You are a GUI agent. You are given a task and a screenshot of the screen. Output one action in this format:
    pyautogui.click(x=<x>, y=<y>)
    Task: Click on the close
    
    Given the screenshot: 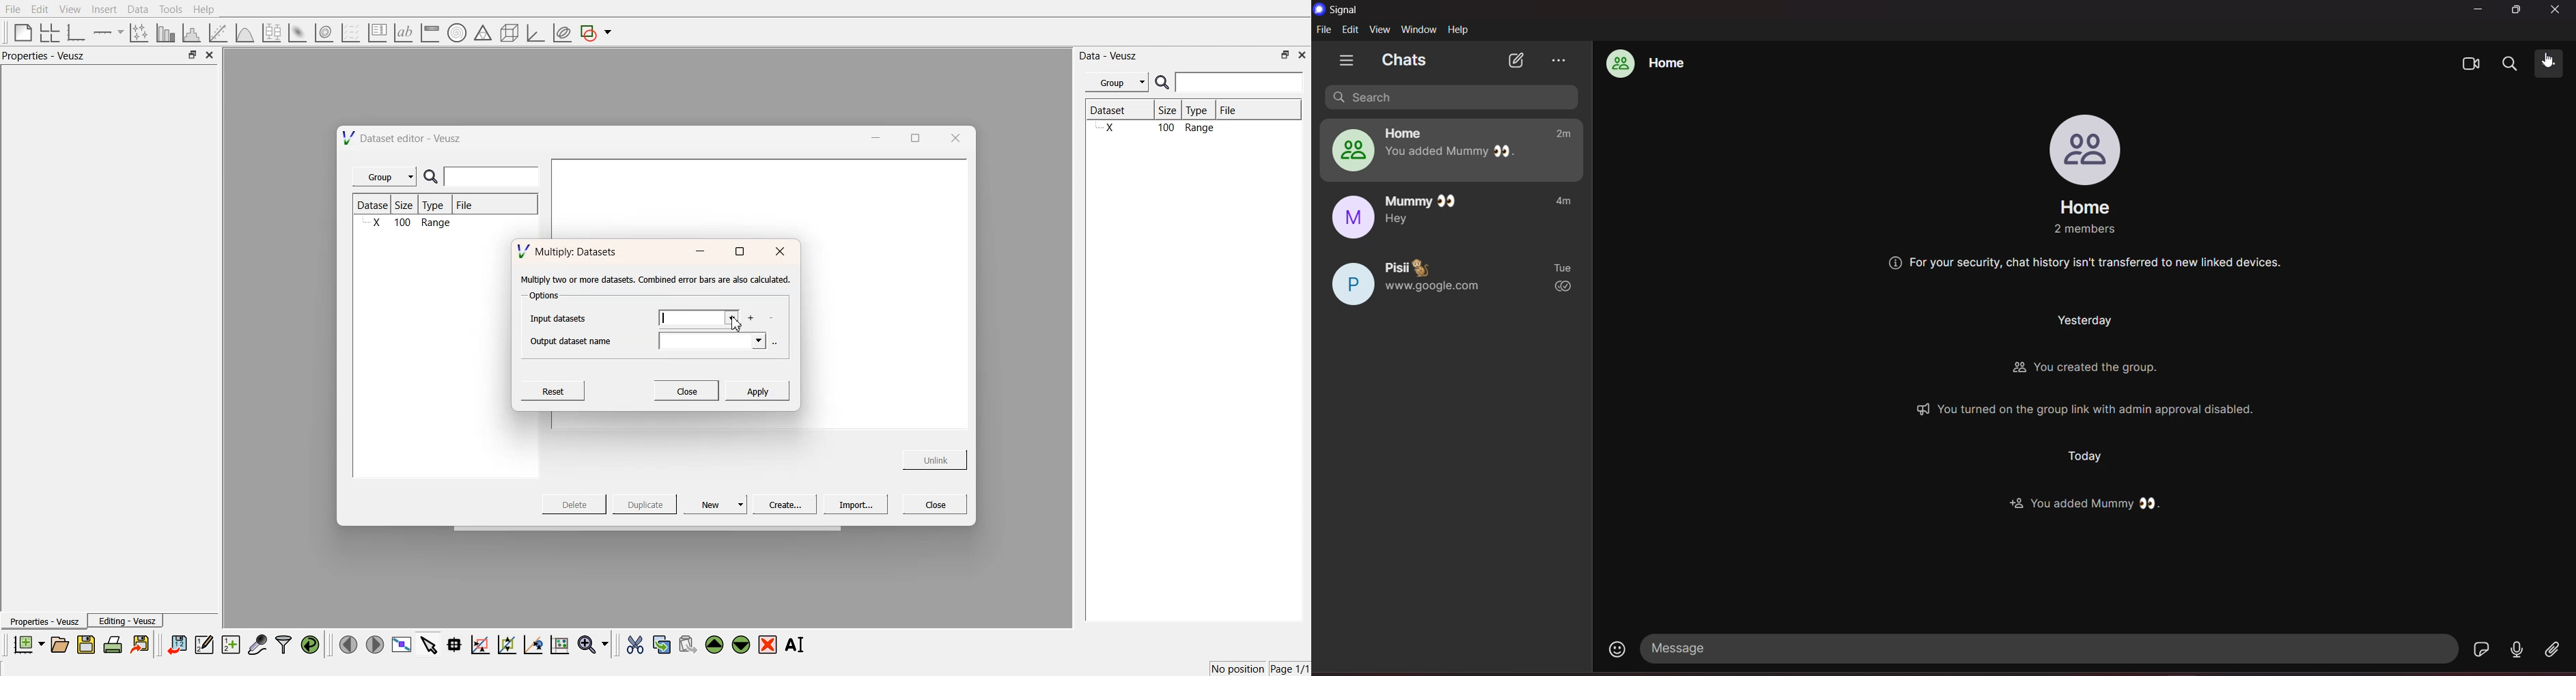 What is the action you would take?
    pyautogui.click(x=954, y=137)
    